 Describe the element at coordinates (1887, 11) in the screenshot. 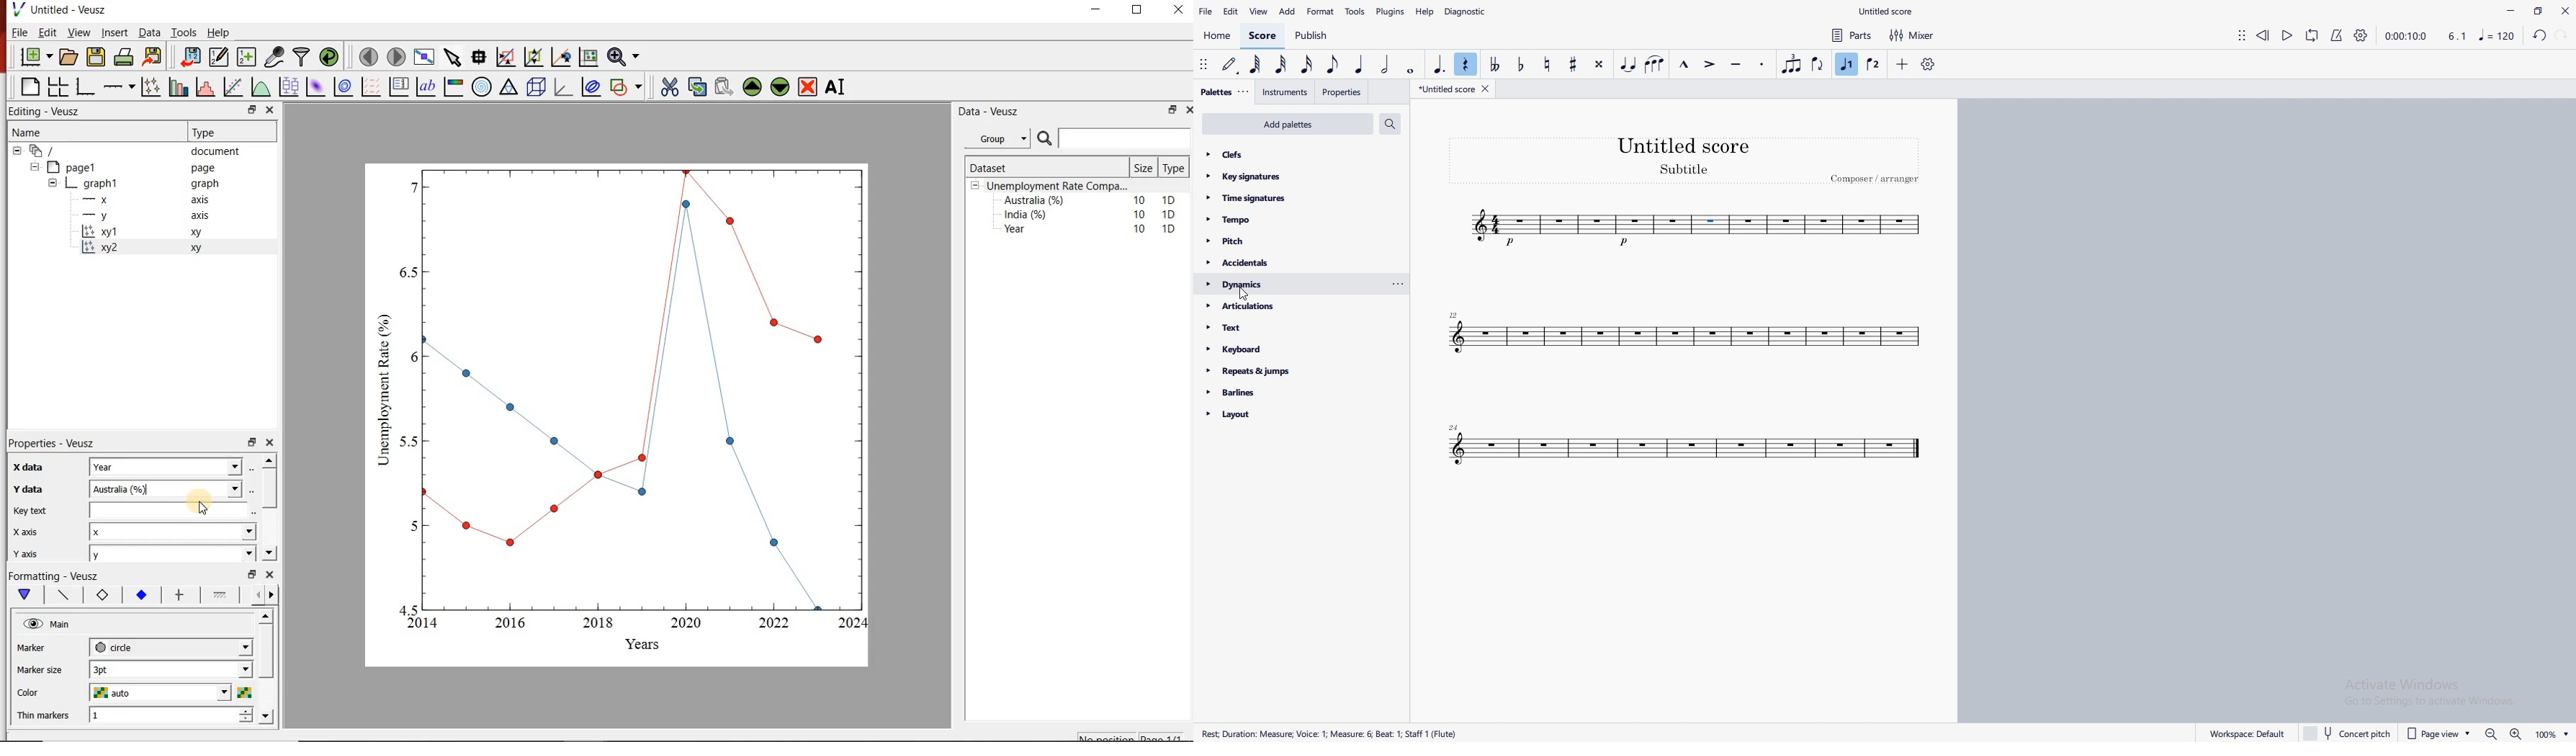

I see `file name` at that location.